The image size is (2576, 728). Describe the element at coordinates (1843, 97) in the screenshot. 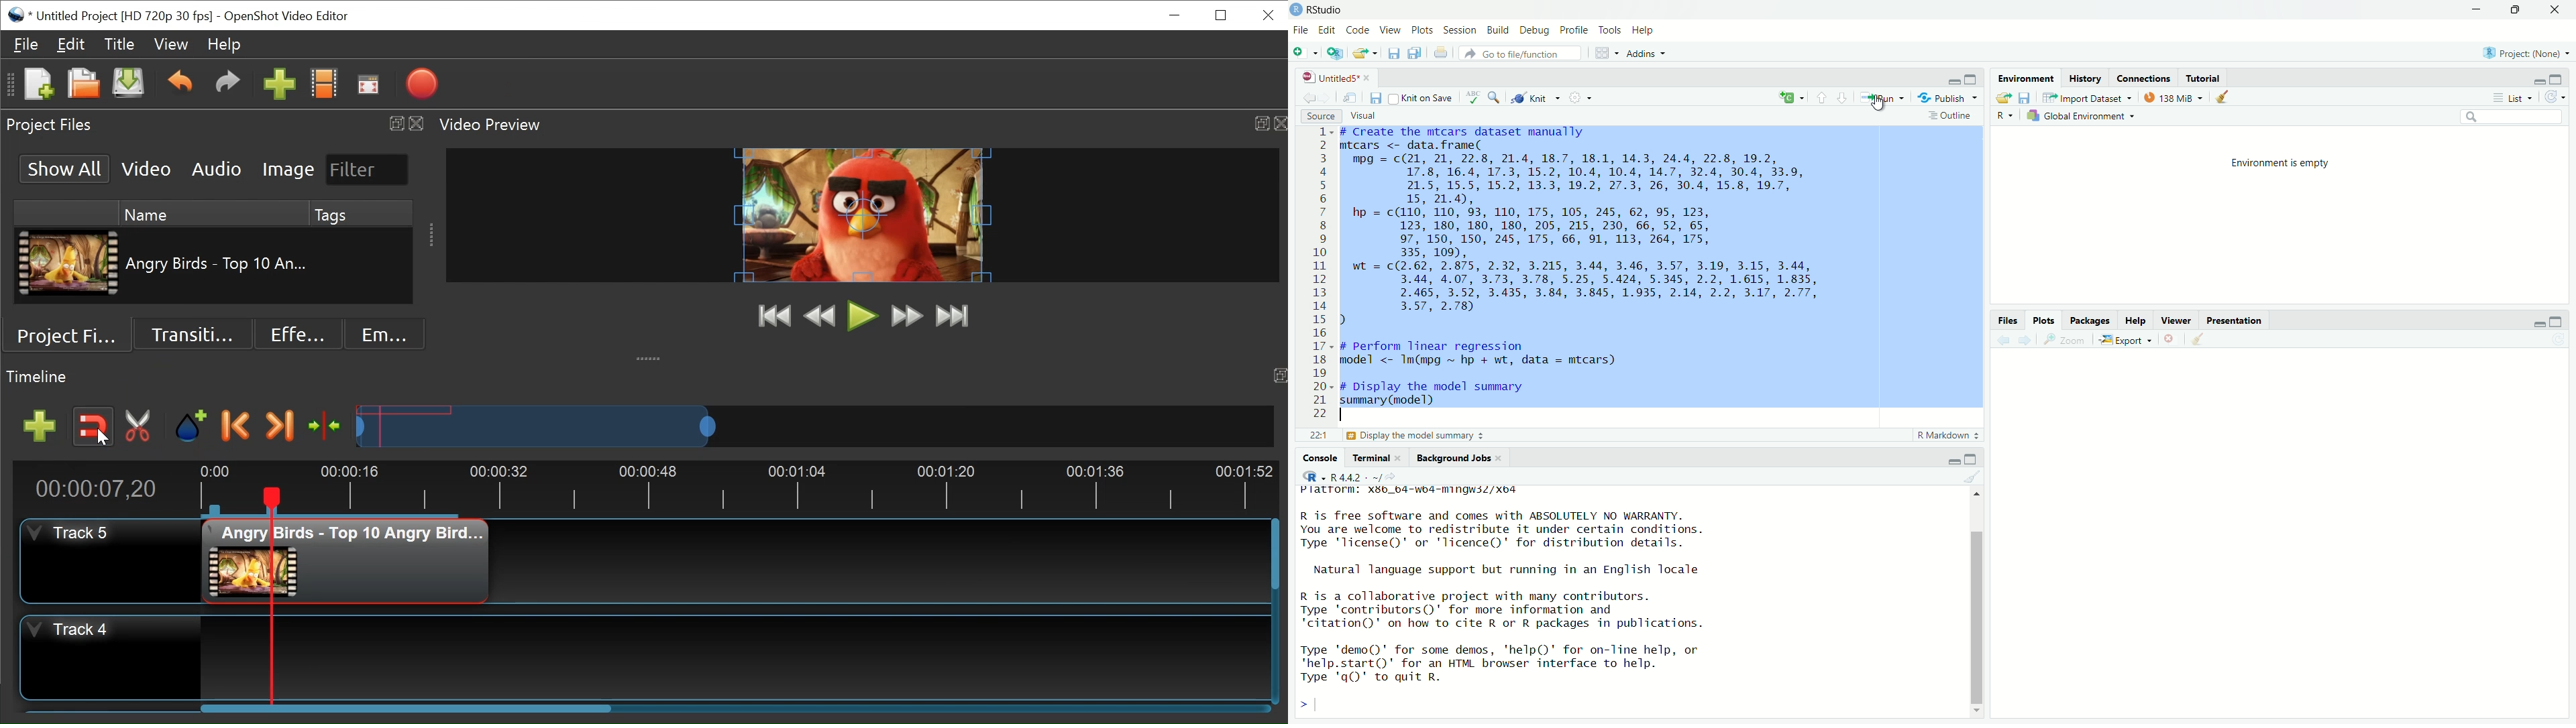

I see `go to next section` at that location.